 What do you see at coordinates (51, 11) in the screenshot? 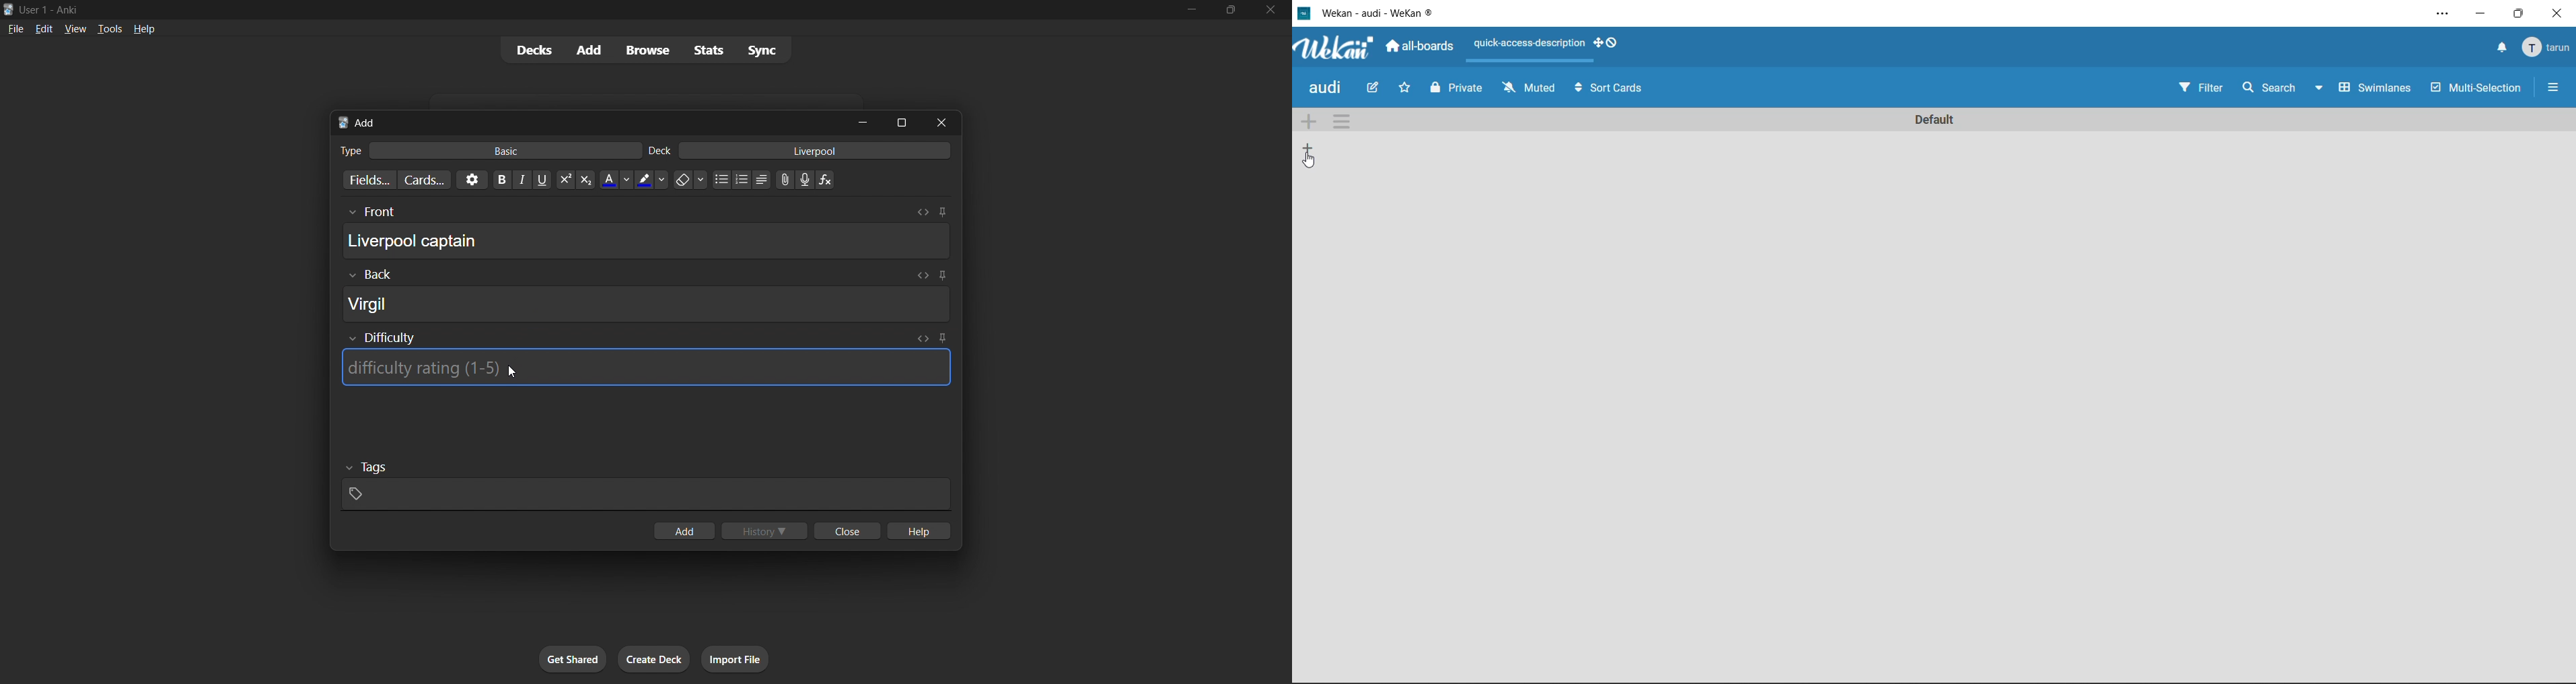
I see `Text` at bounding box center [51, 11].